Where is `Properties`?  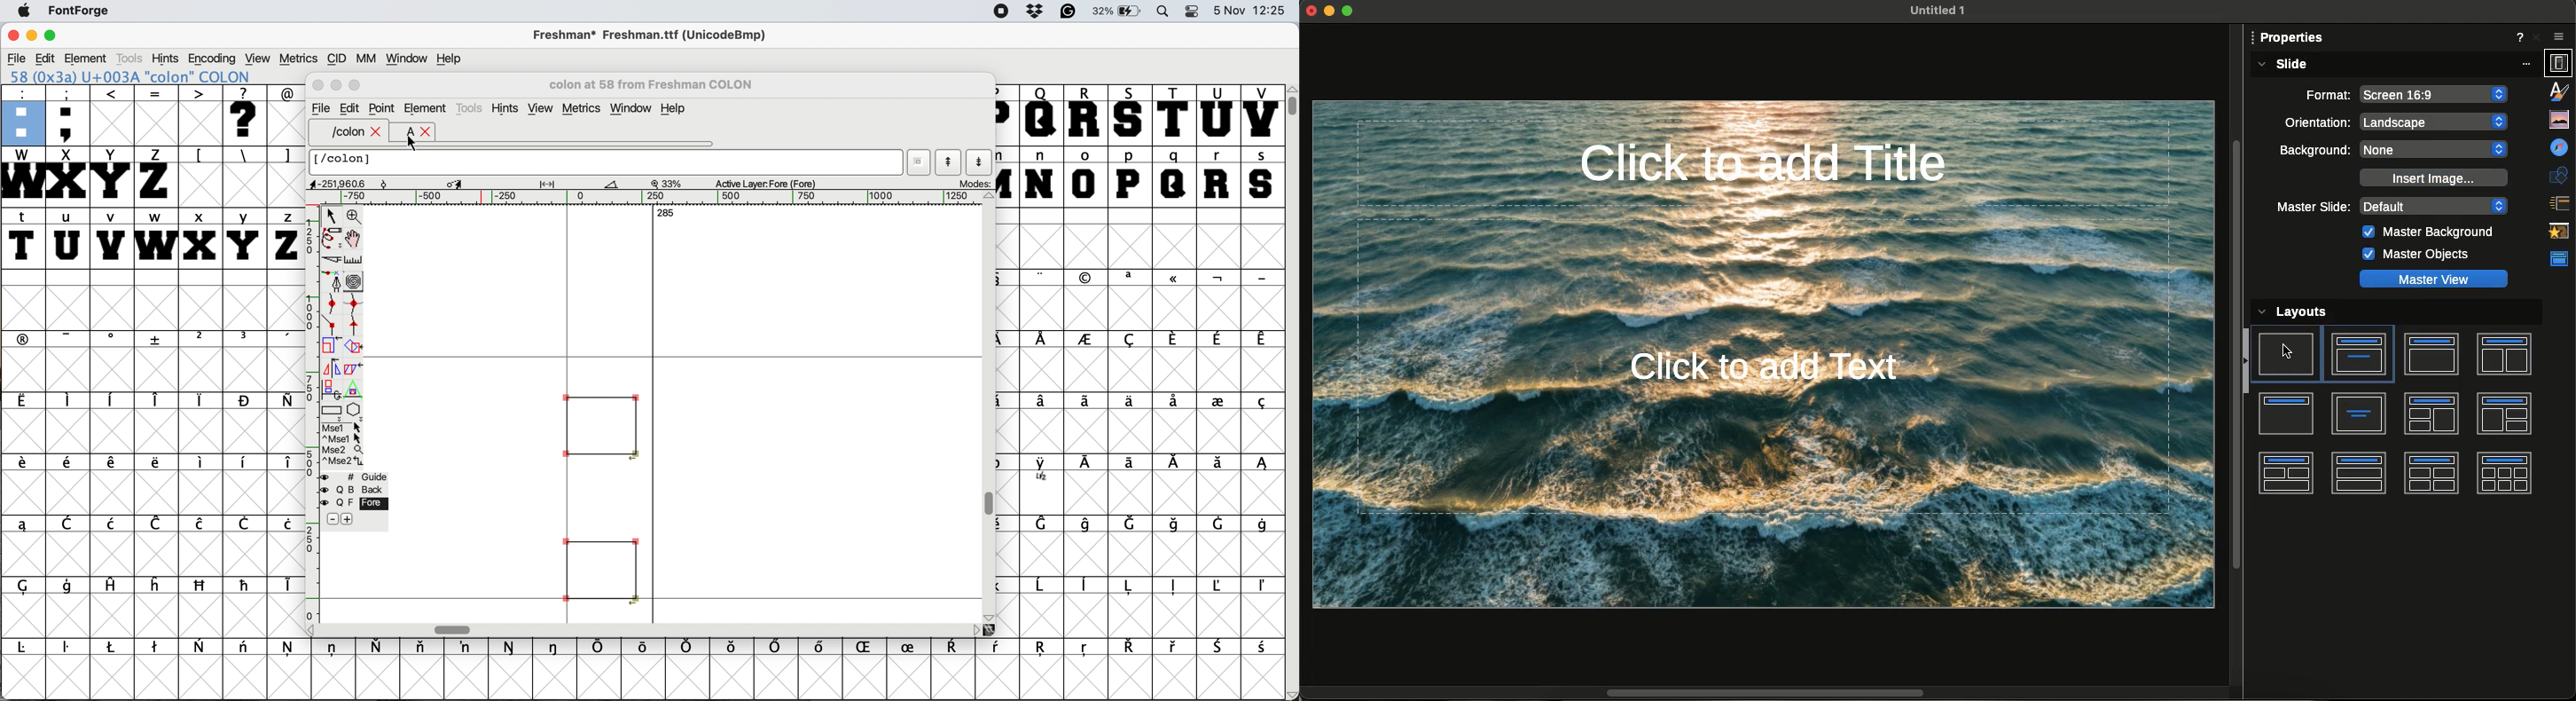 Properties is located at coordinates (2291, 39).